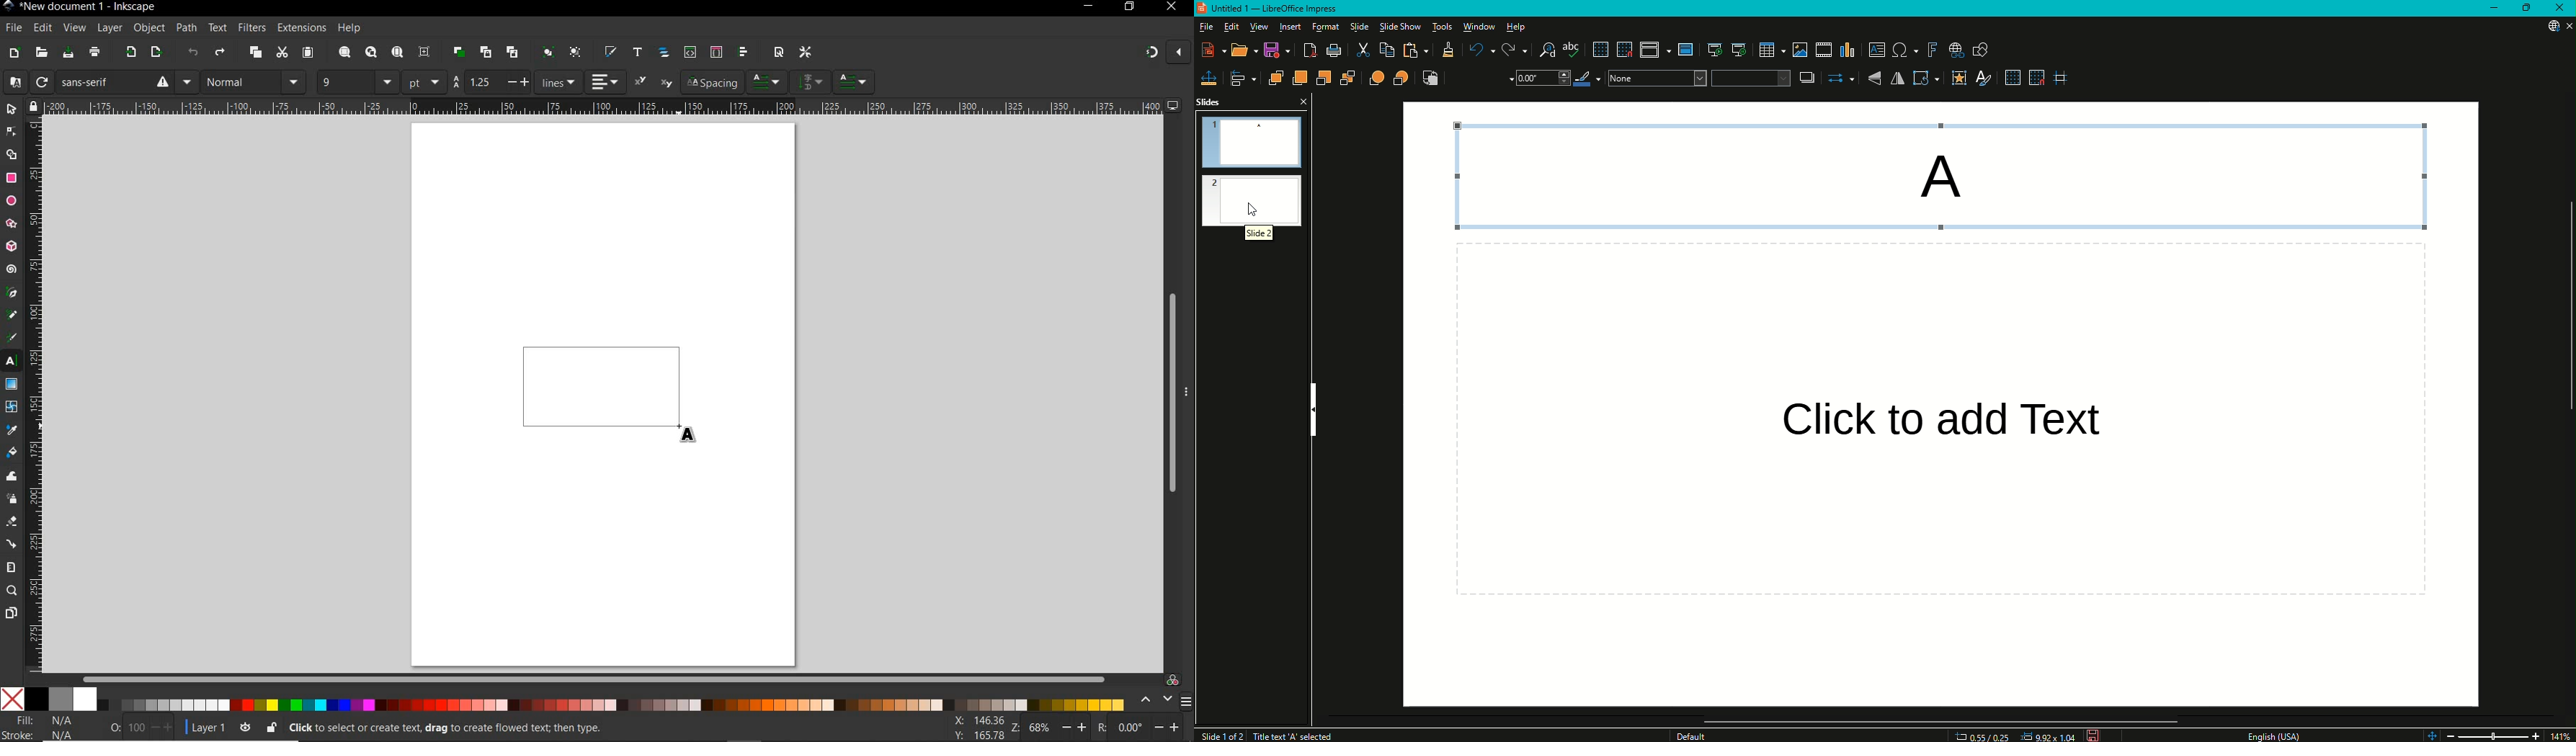 This screenshot has height=756, width=2576. What do you see at coordinates (11, 225) in the screenshot?
I see `star tool` at bounding box center [11, 225].